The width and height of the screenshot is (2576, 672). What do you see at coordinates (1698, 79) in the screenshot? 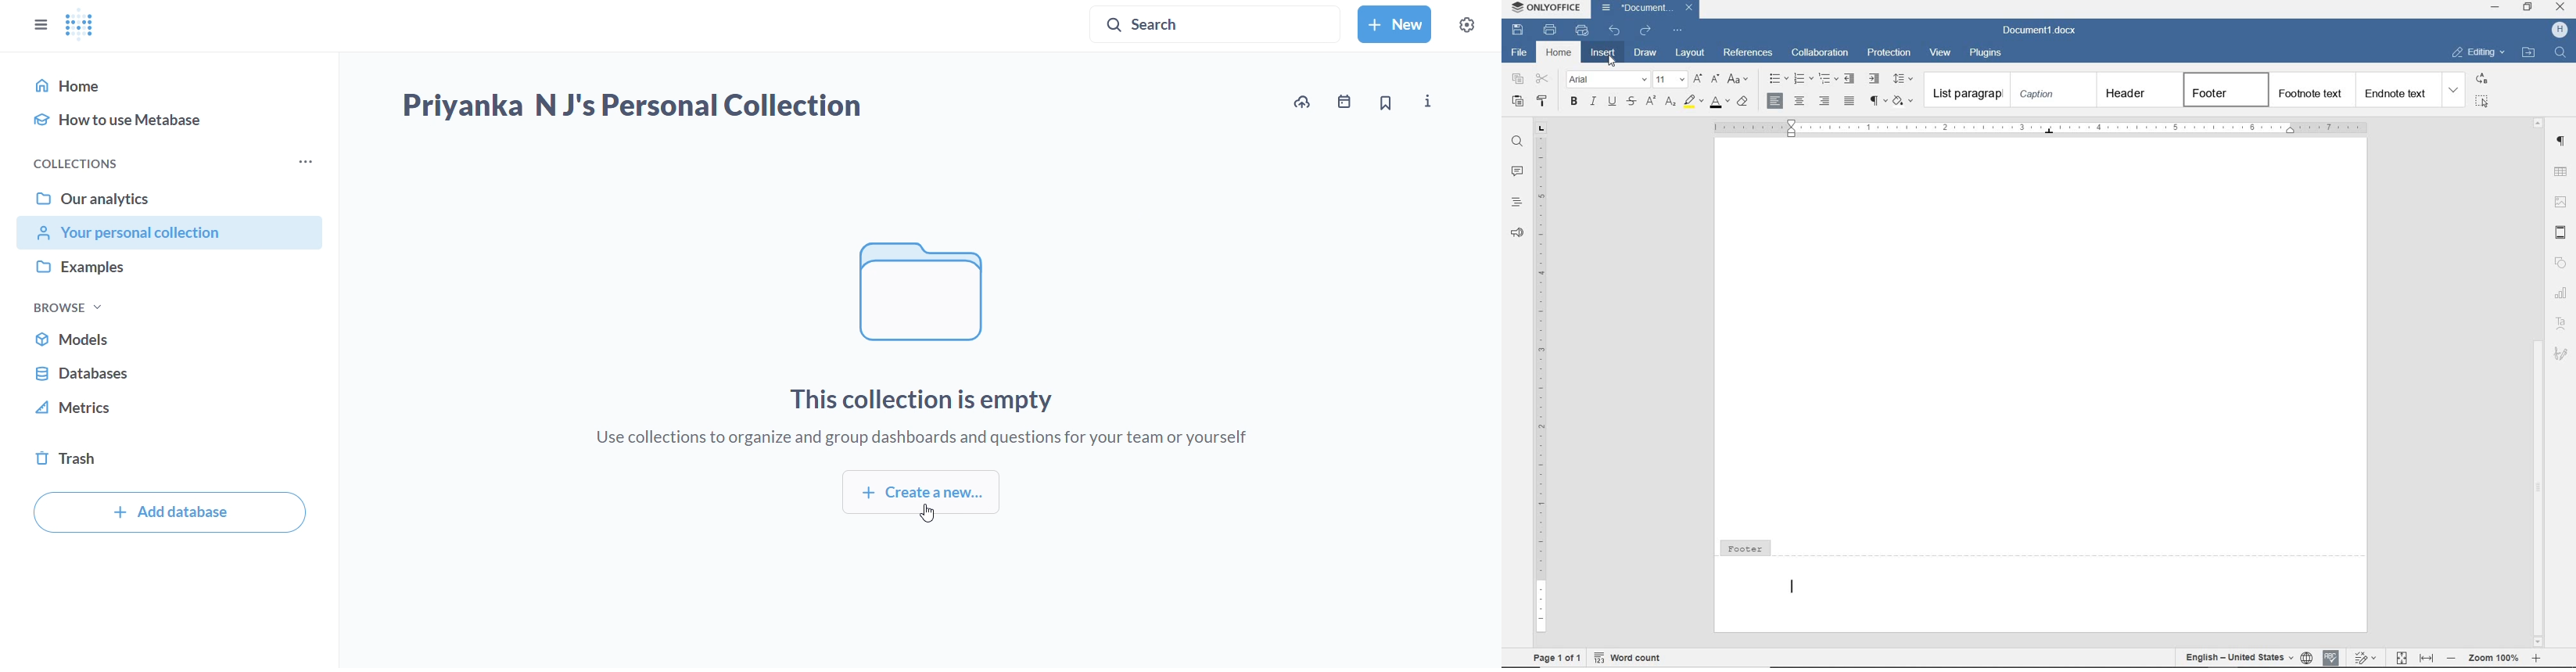
I see `increment font size` at bounding box center [1698, 79].